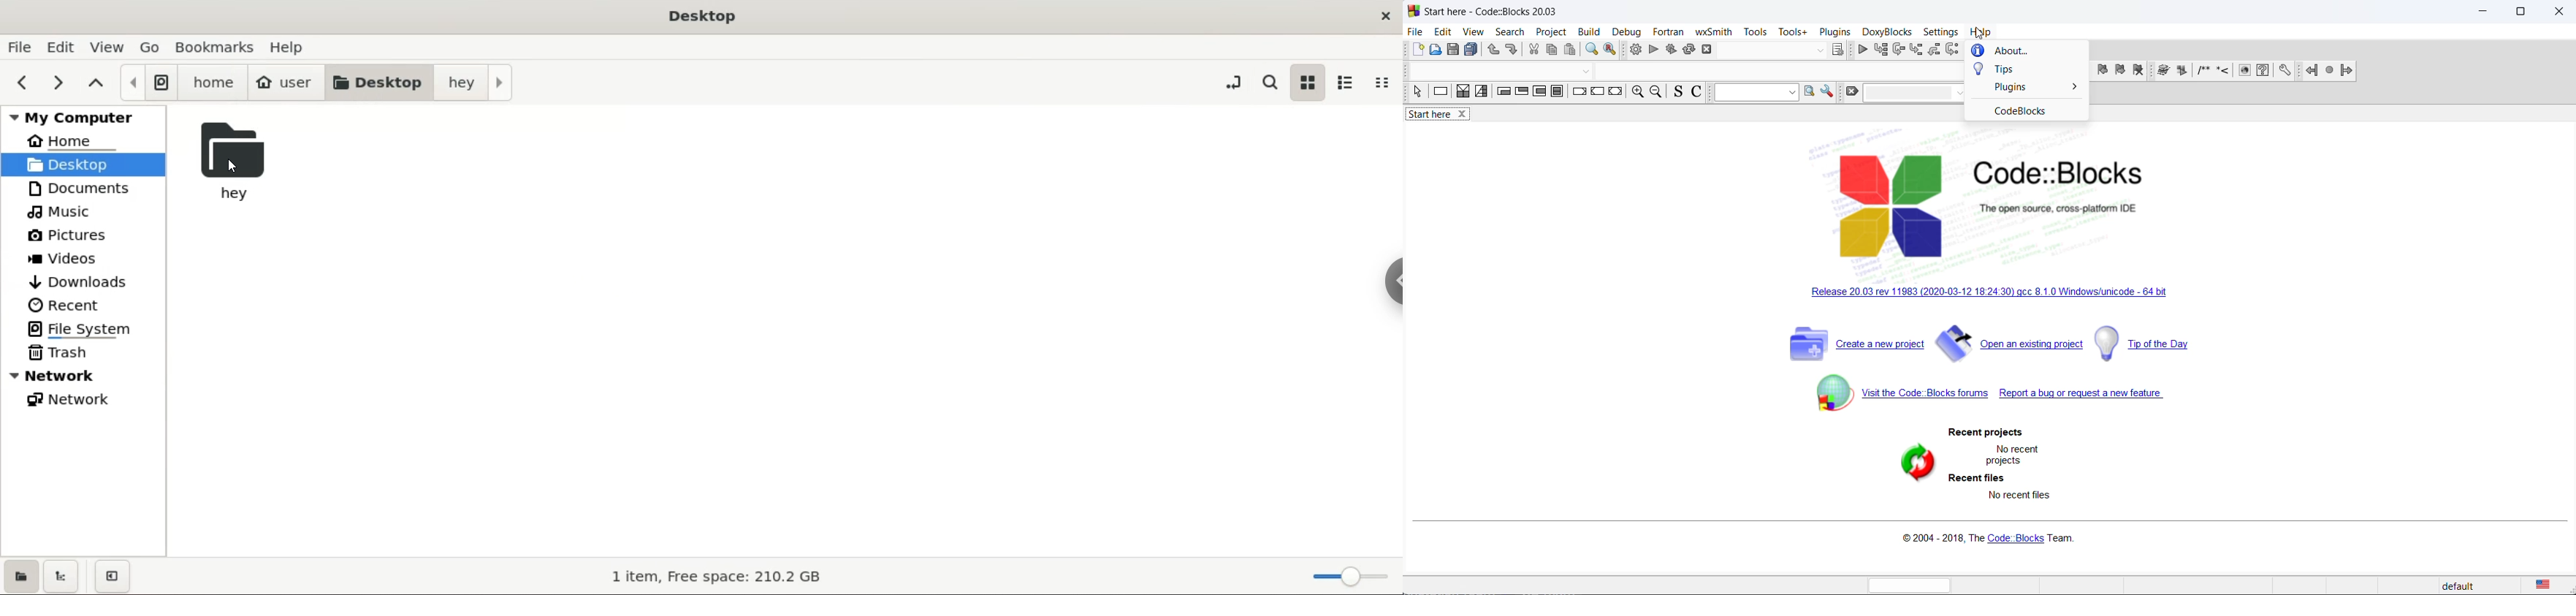  Describe the element at coordinates (1688, 51) in the screenshot. I see `rebuild` at that location.